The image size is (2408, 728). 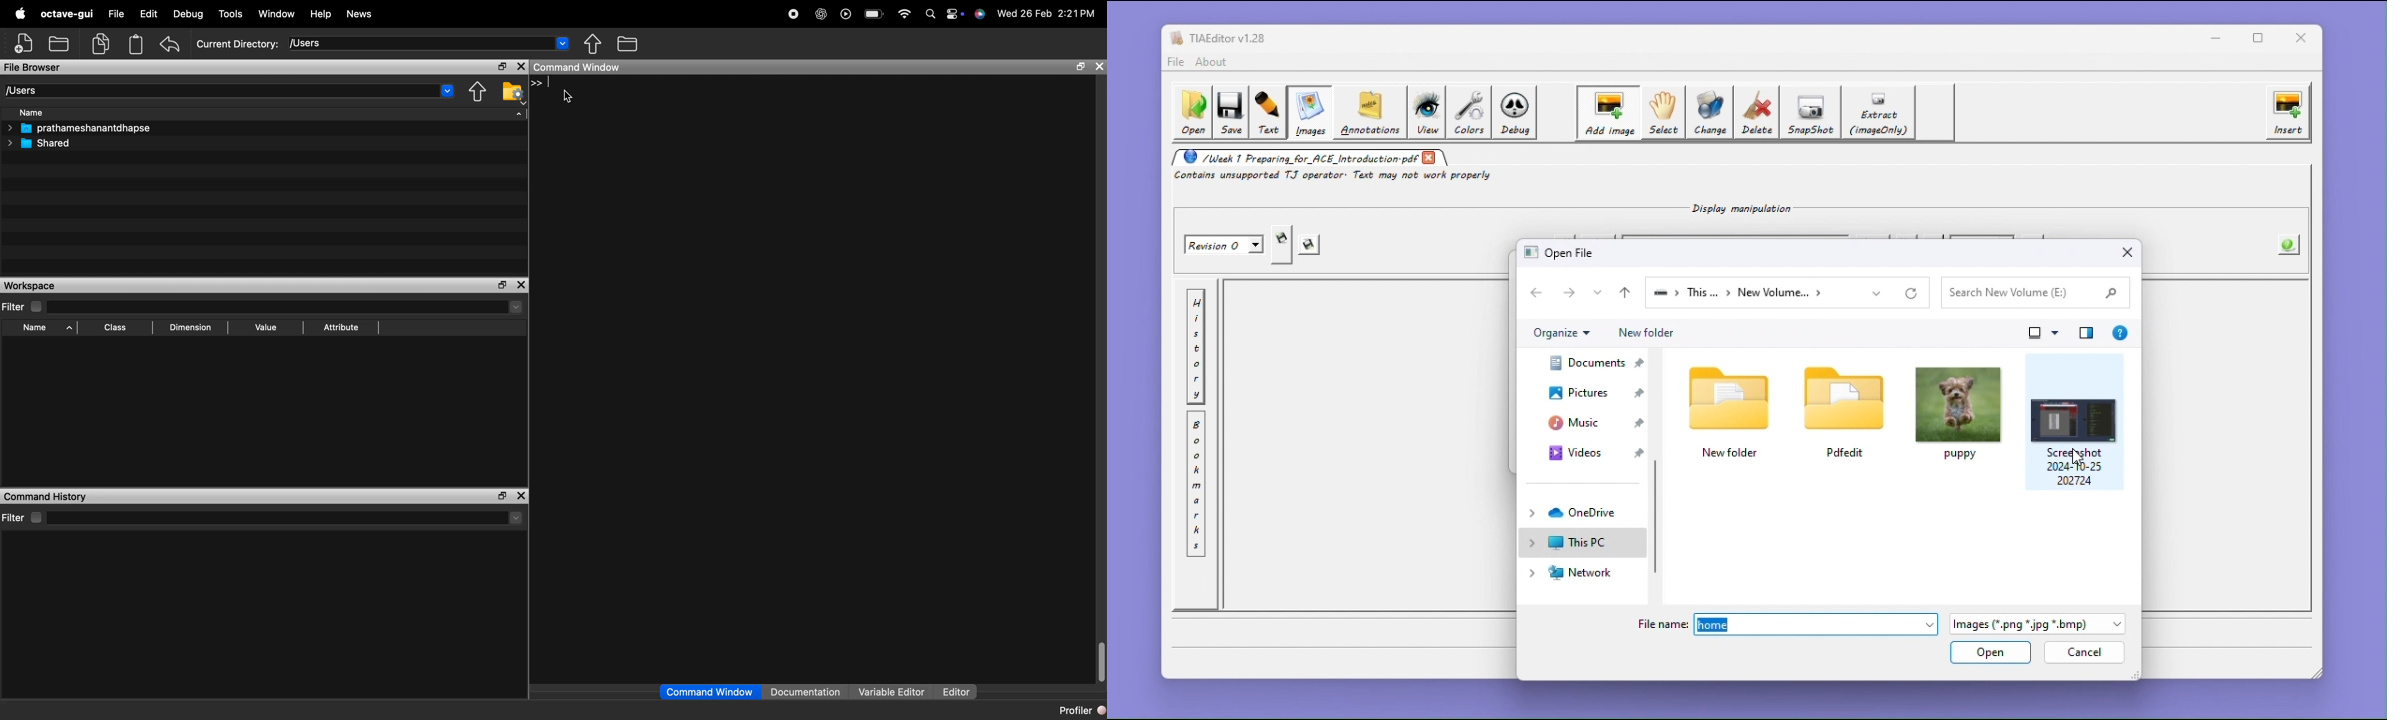 I want to click on move, so click(x=593, y=43).